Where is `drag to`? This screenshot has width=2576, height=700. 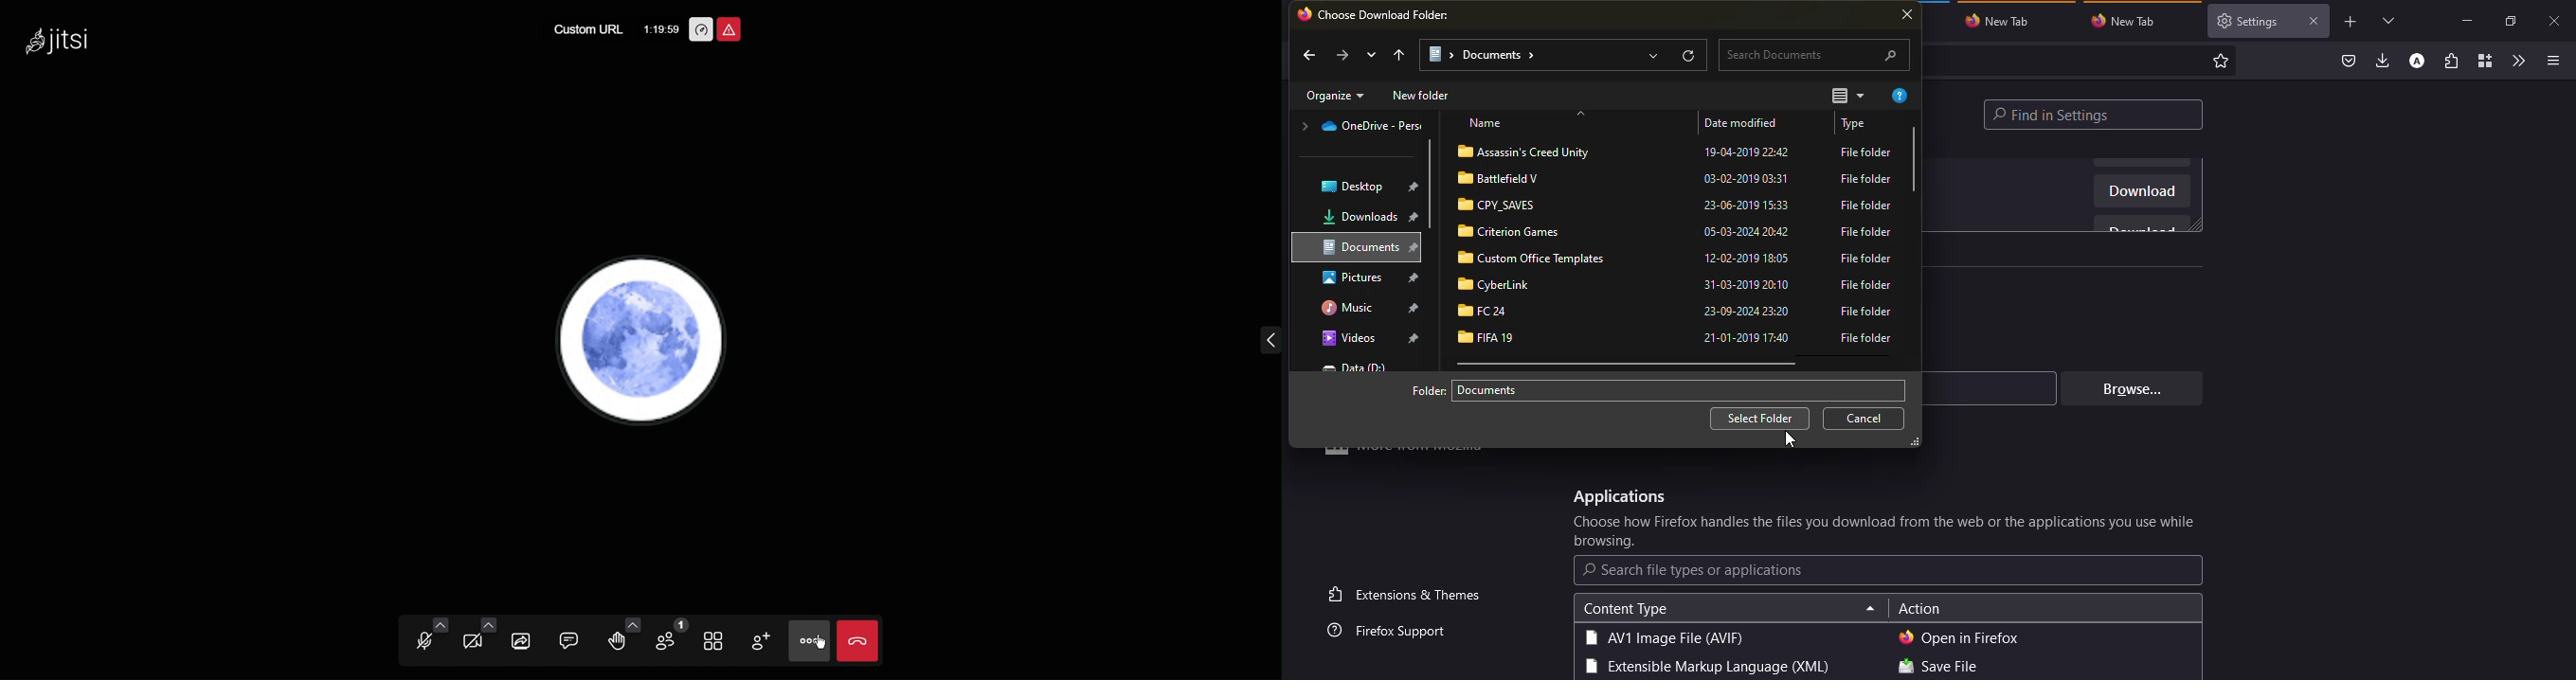 drag to is located at coordinates (2571, 389).